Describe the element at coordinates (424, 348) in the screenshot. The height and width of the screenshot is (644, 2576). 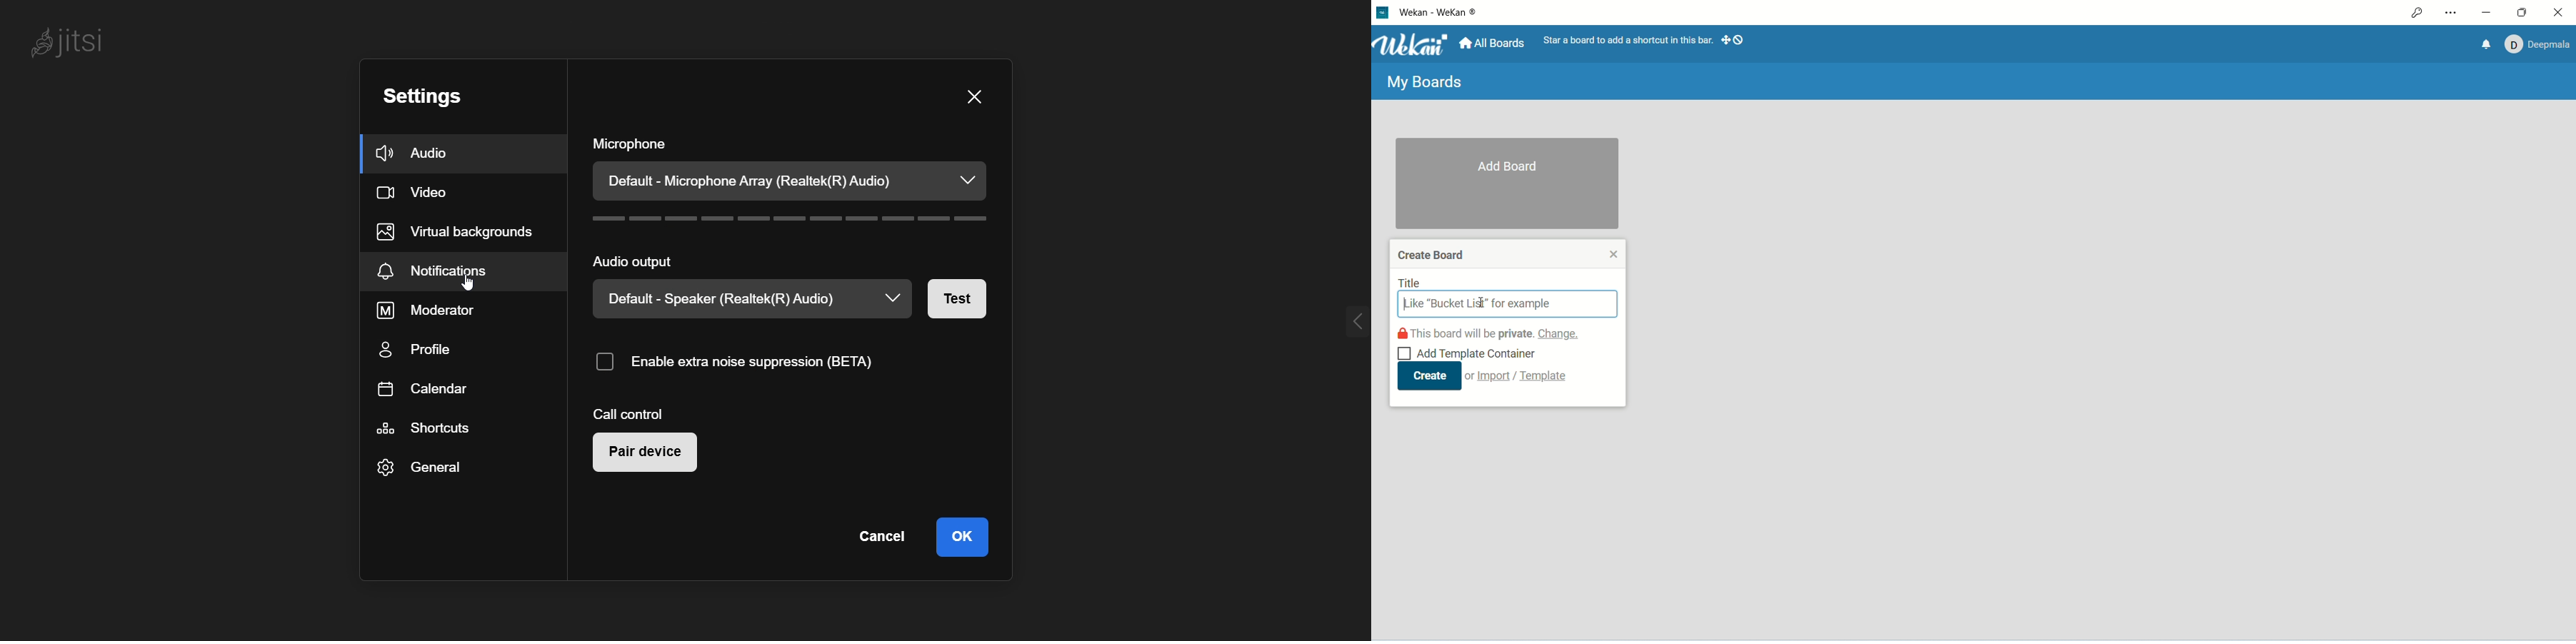
I see `profile` at that location.